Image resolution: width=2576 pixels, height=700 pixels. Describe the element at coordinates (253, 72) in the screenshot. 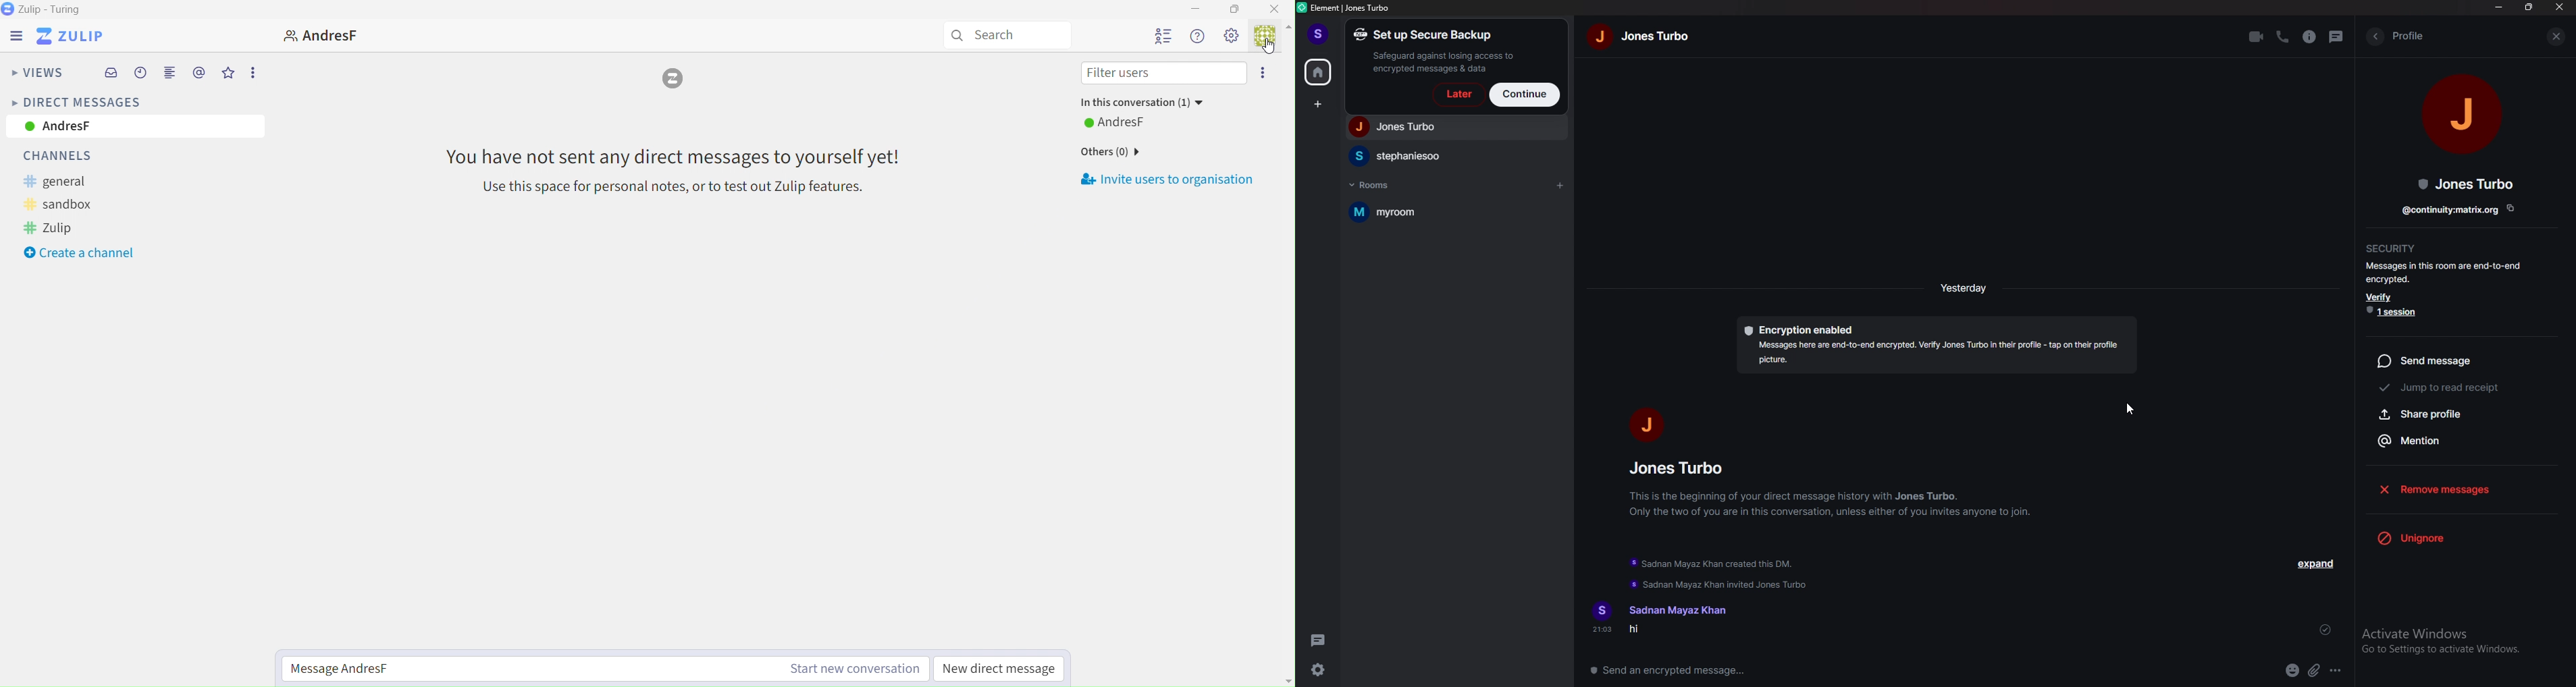

I see `More` at that location.